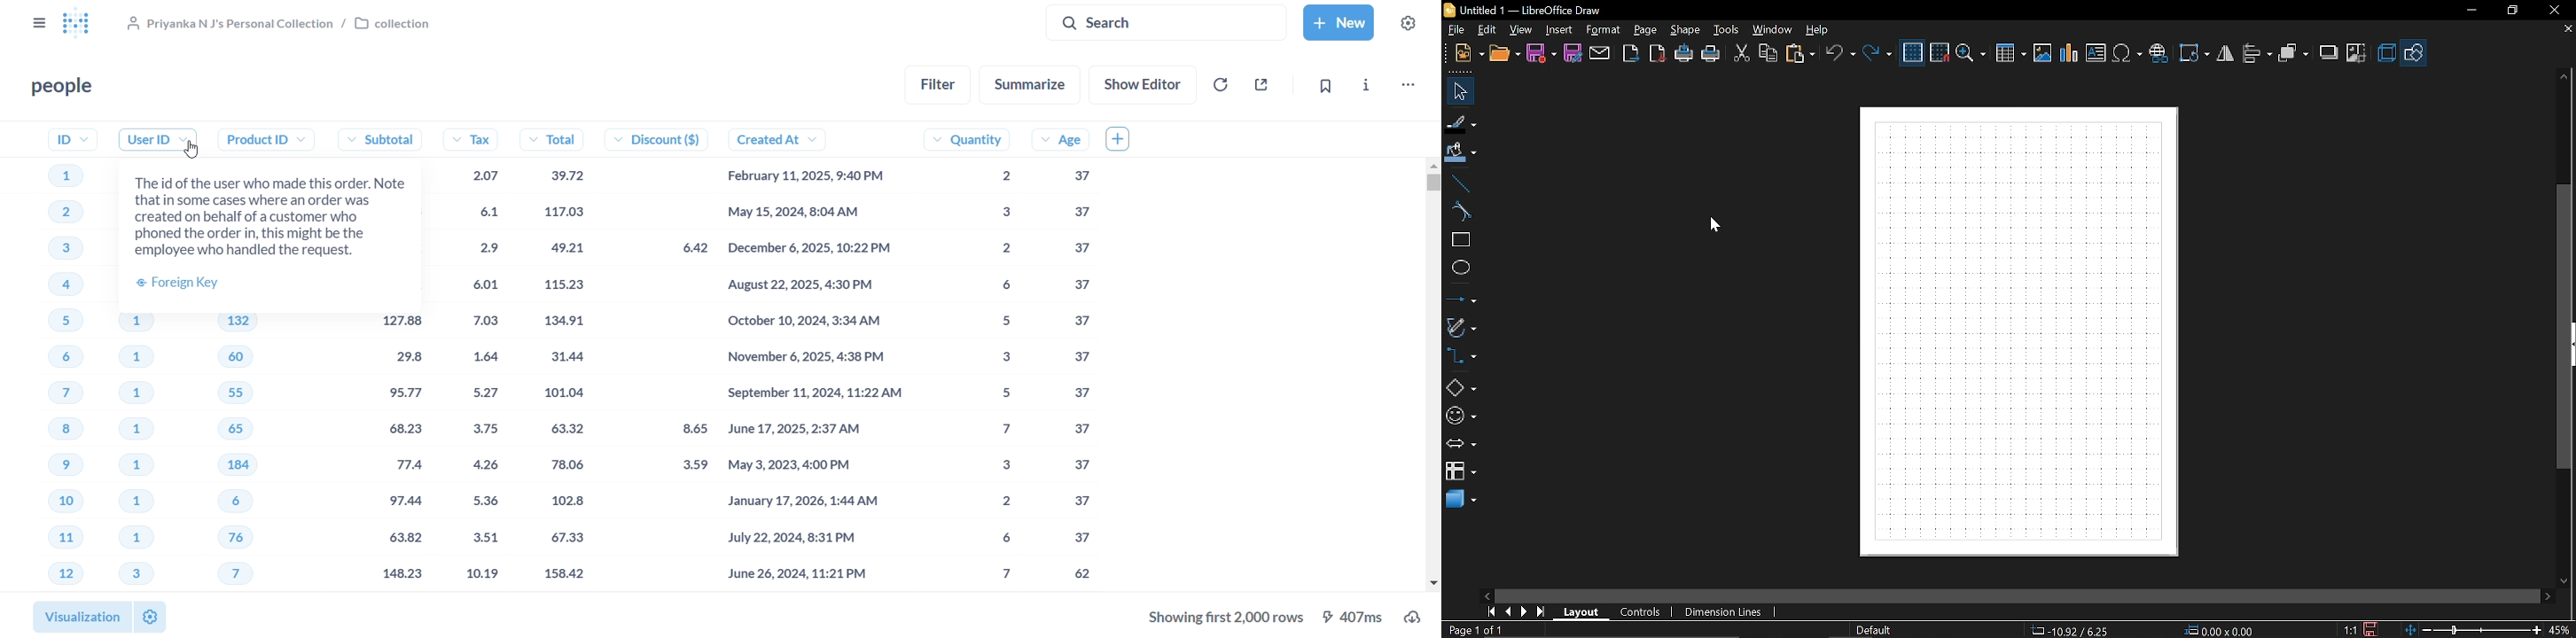 The height and width of the screenshot is (644, 2576). I want to click on crop, so click(2355, 51).